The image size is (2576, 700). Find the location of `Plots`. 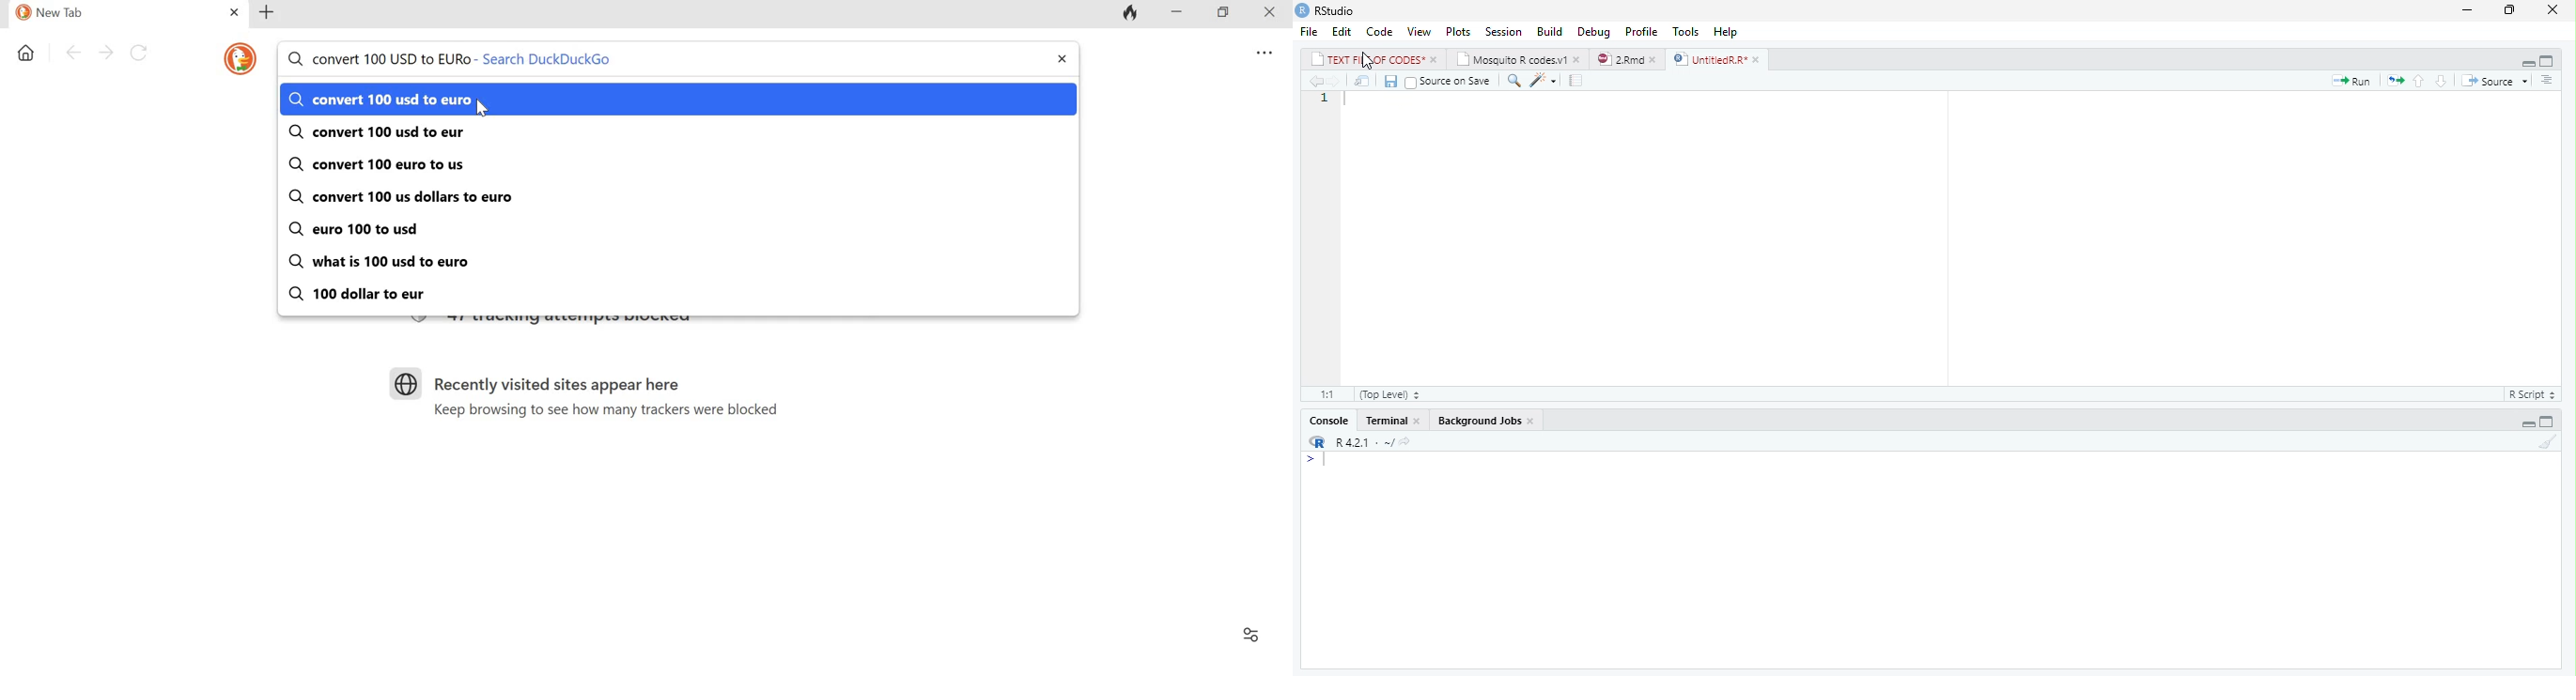

Plots is located at coordinates (1458, 31).